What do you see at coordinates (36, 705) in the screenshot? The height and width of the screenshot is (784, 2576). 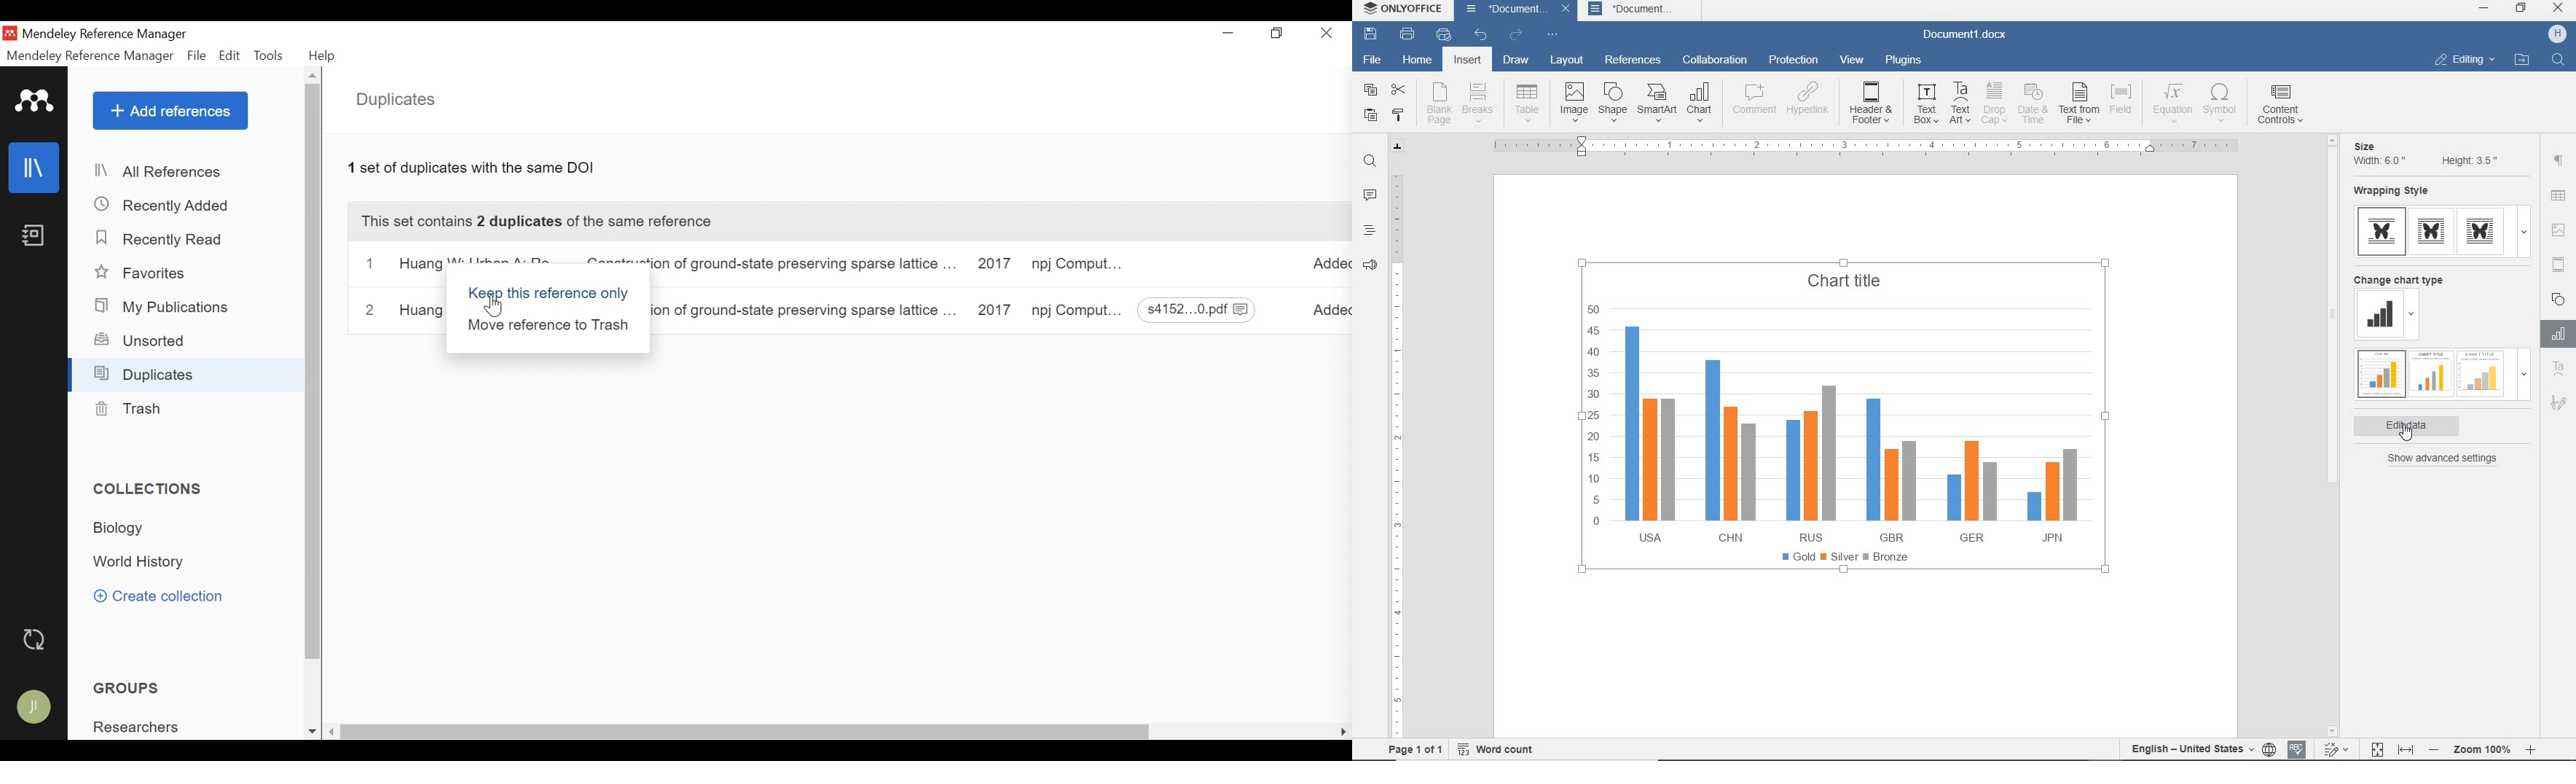 I see `Avatar` at bounding box center [36, 705].